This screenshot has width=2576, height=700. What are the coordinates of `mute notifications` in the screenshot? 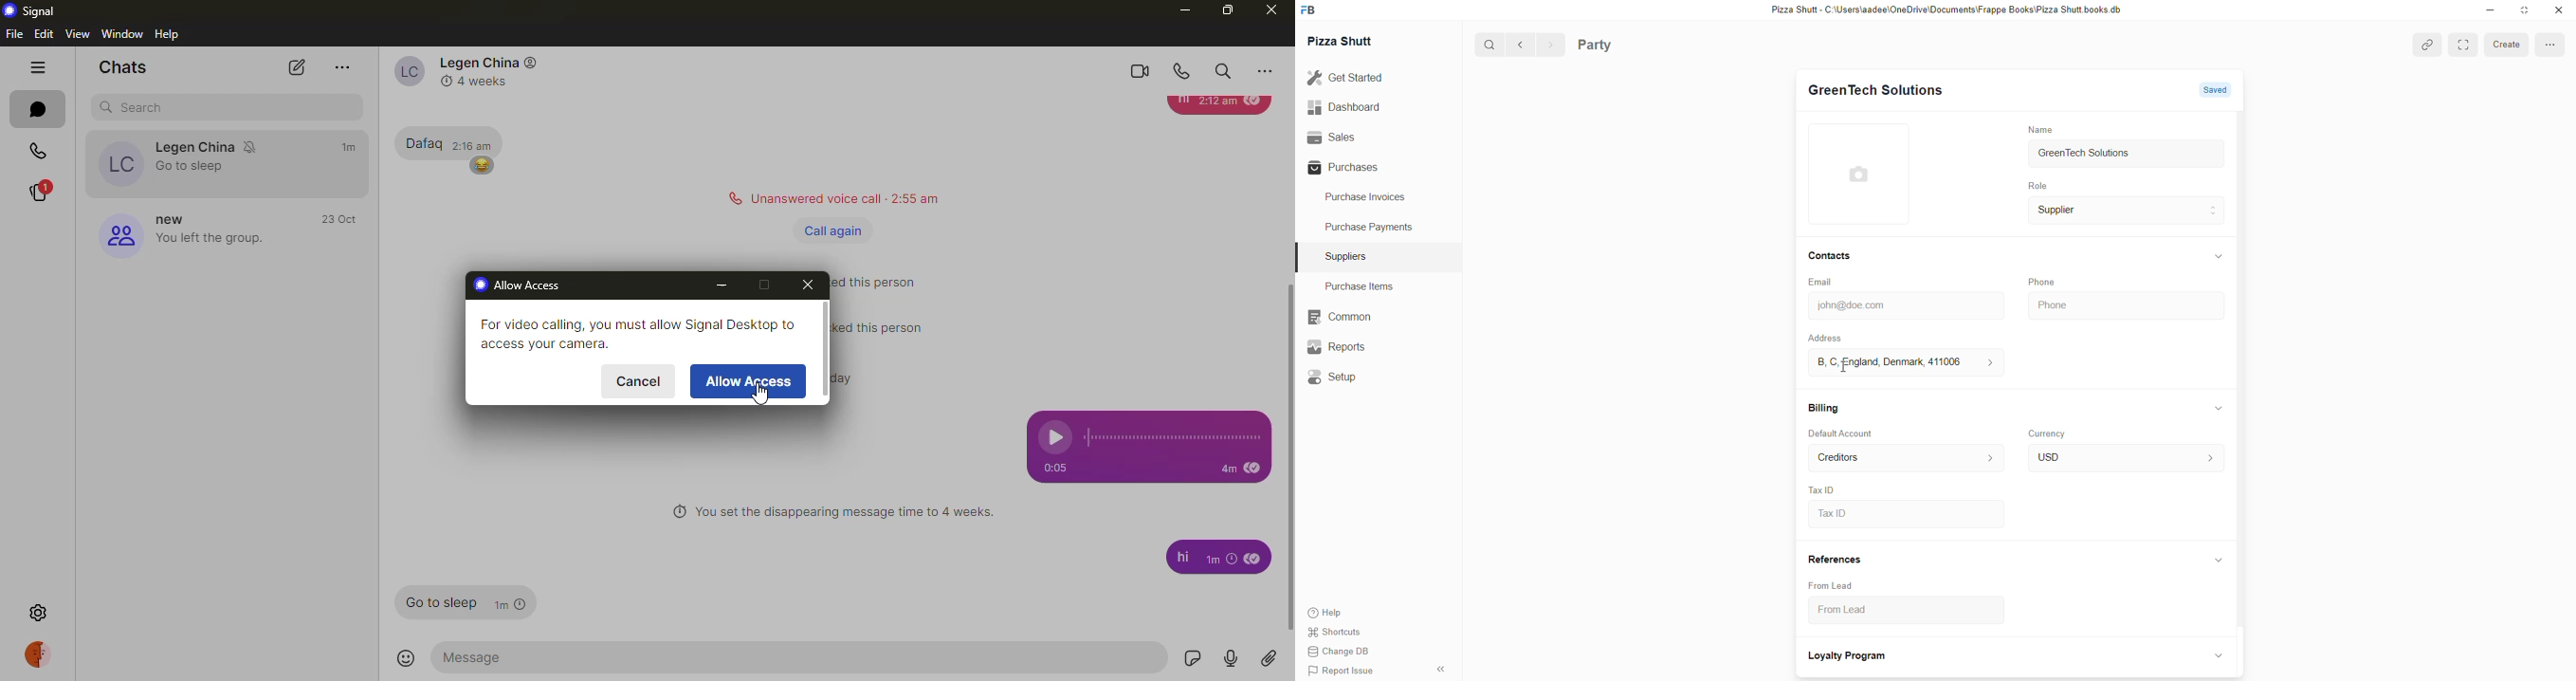 It's located at (255, 147).